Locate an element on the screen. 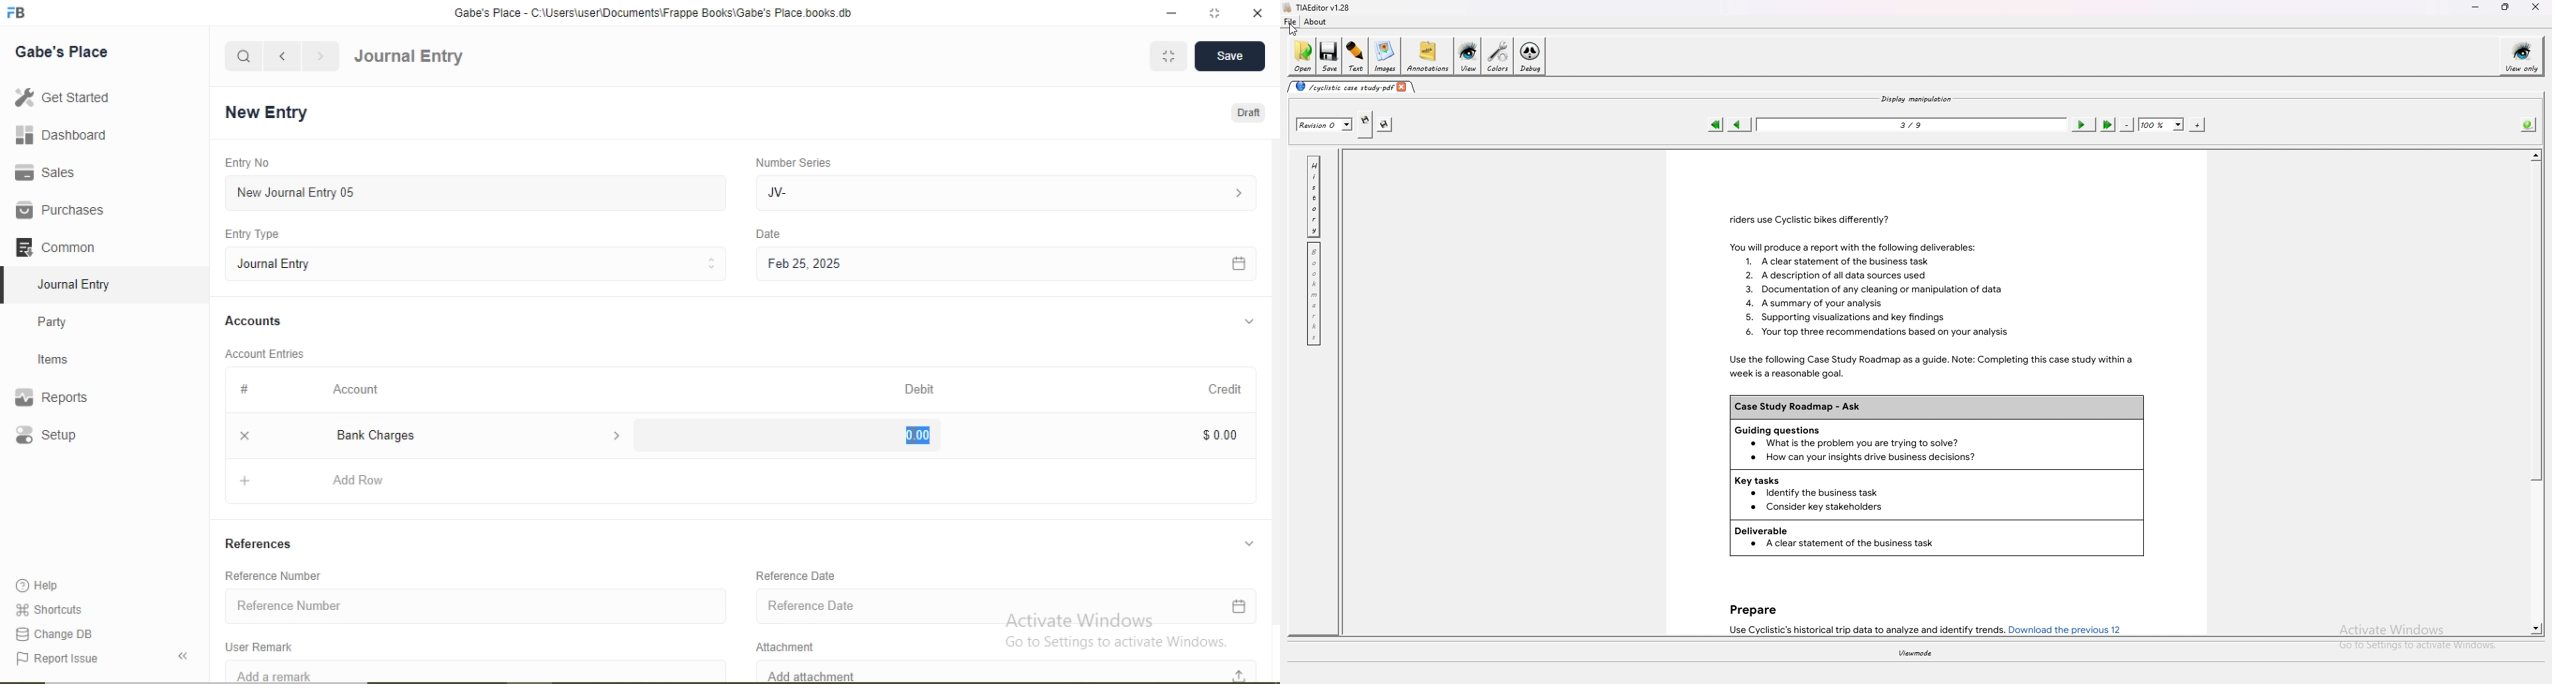 The width and height of the screenshot is (2576, 700). JV- is located at coordinates (1003, 191).